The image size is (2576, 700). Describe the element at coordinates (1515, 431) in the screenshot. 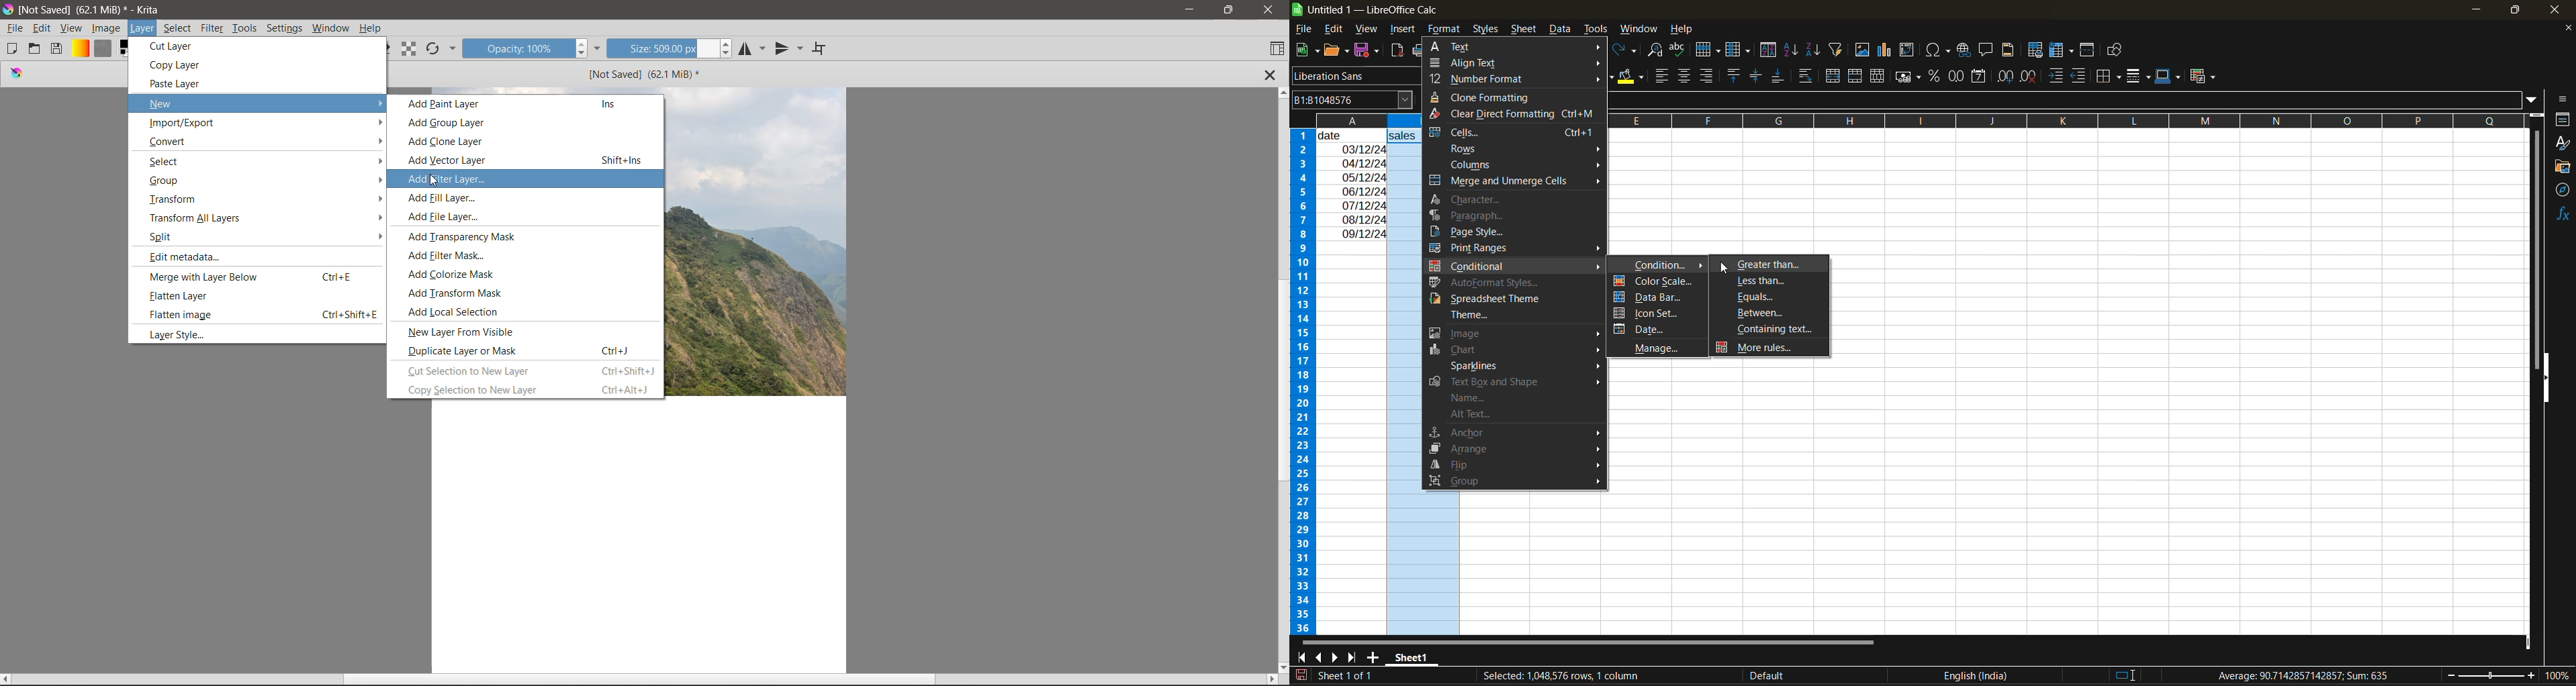

I see `anchor` at that location.